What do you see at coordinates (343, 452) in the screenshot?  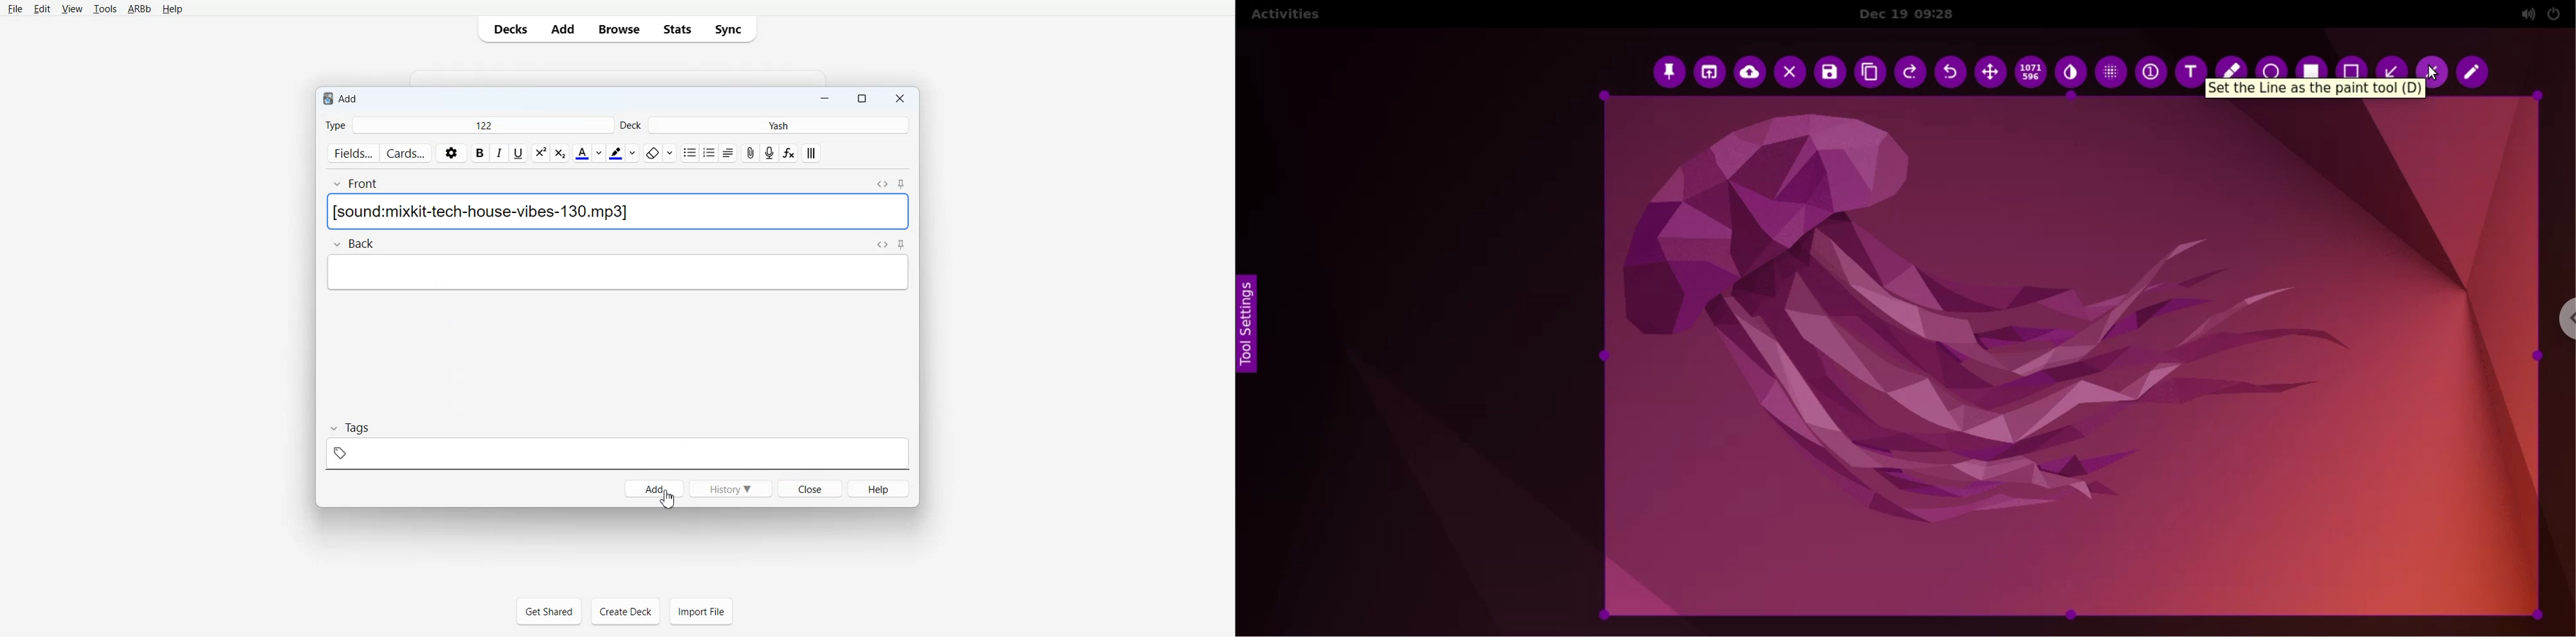 I see `tag` at bounding box center [343, 452].